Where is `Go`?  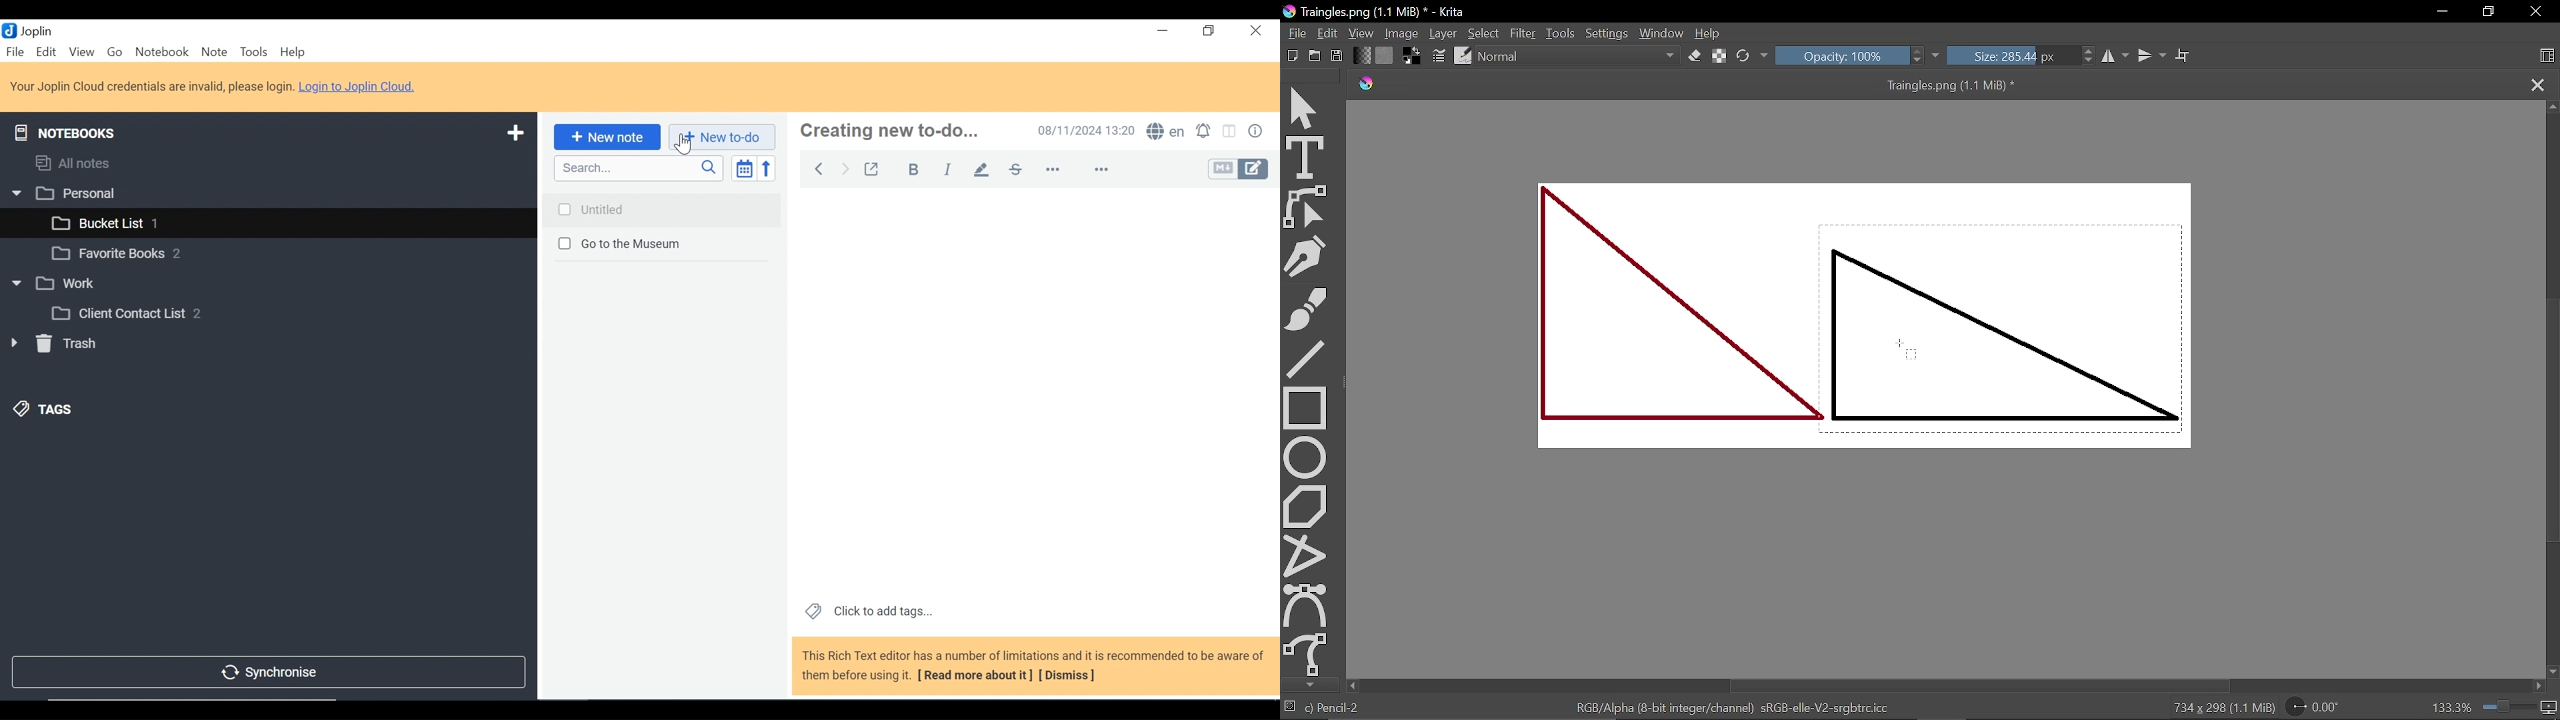 Go is located at coordinates (117, 53).